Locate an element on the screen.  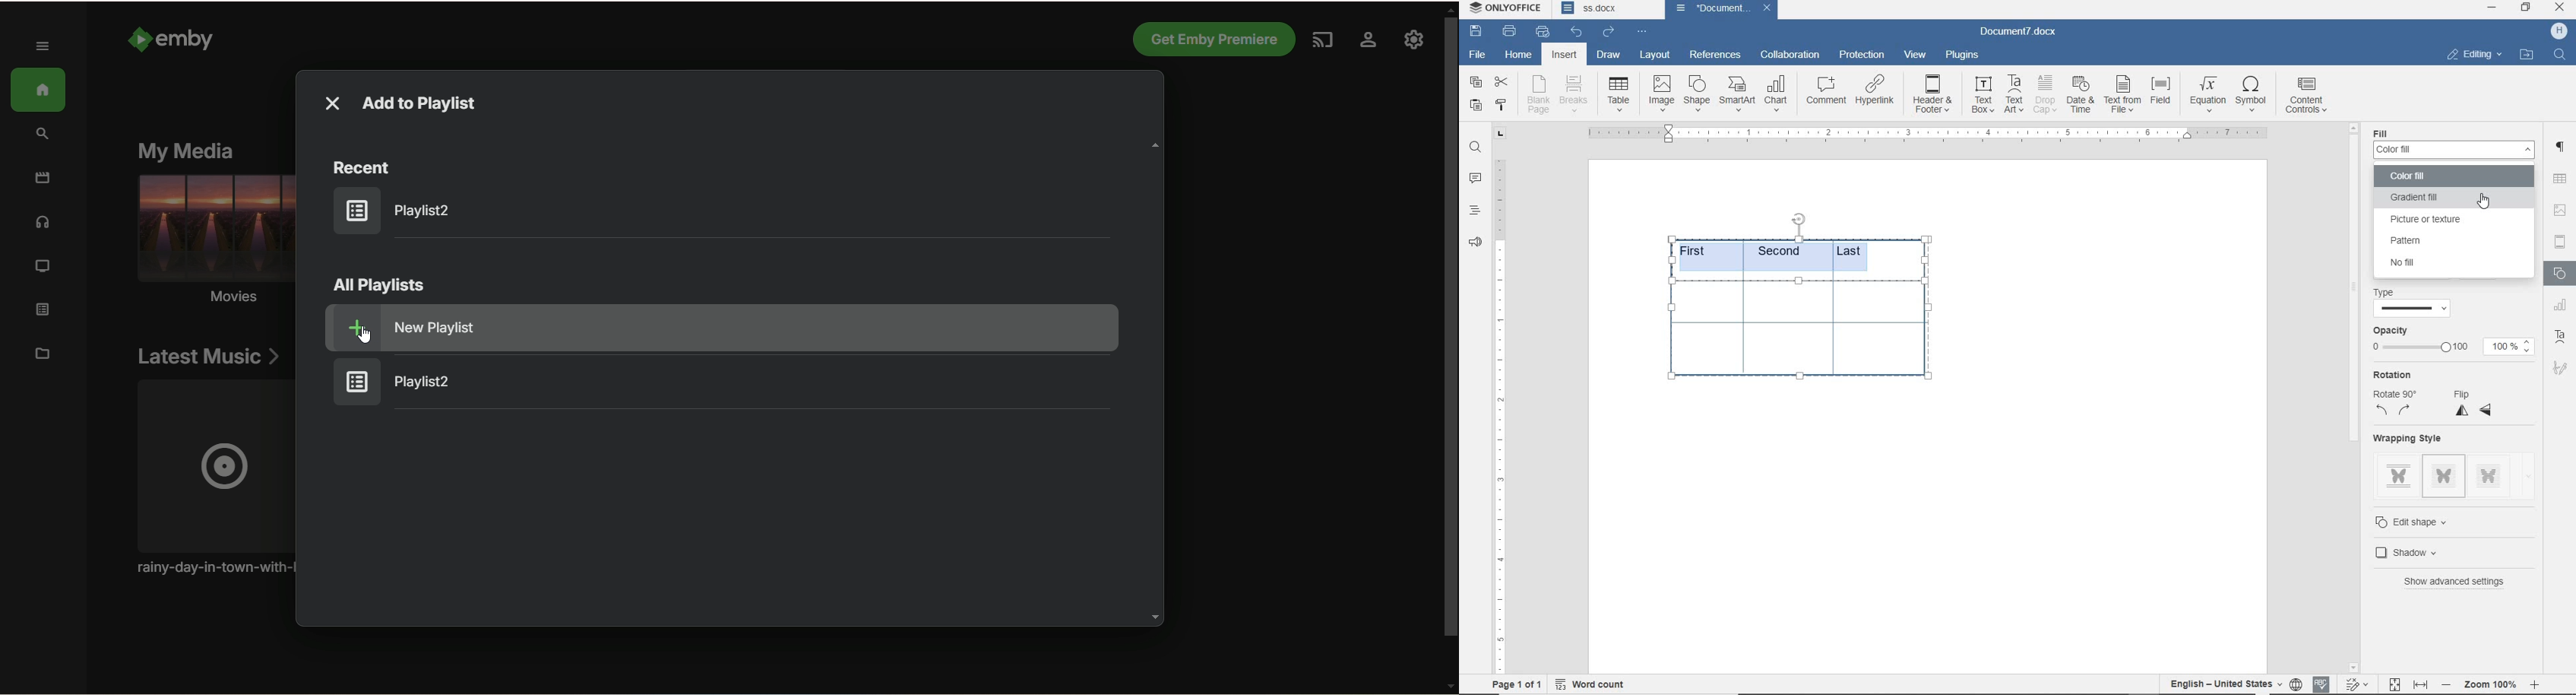
layout is located at coordinates (1657, 55).